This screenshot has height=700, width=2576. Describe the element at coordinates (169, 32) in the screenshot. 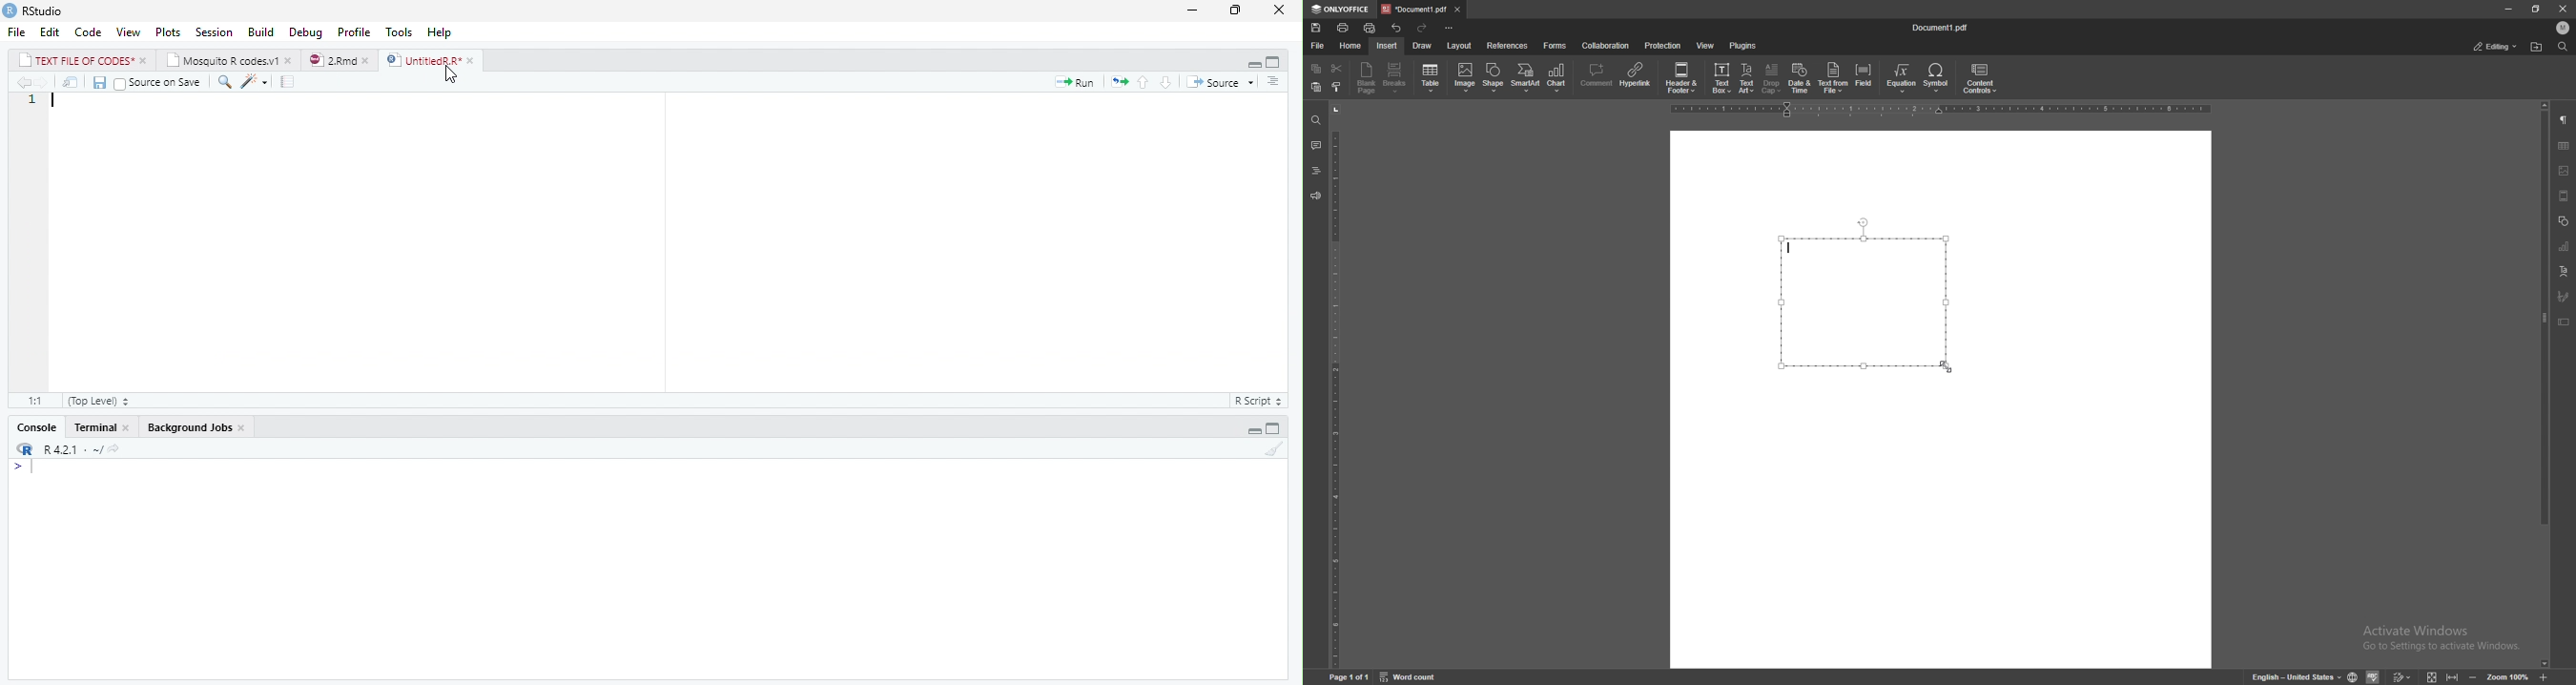

I see `plots` at that location.